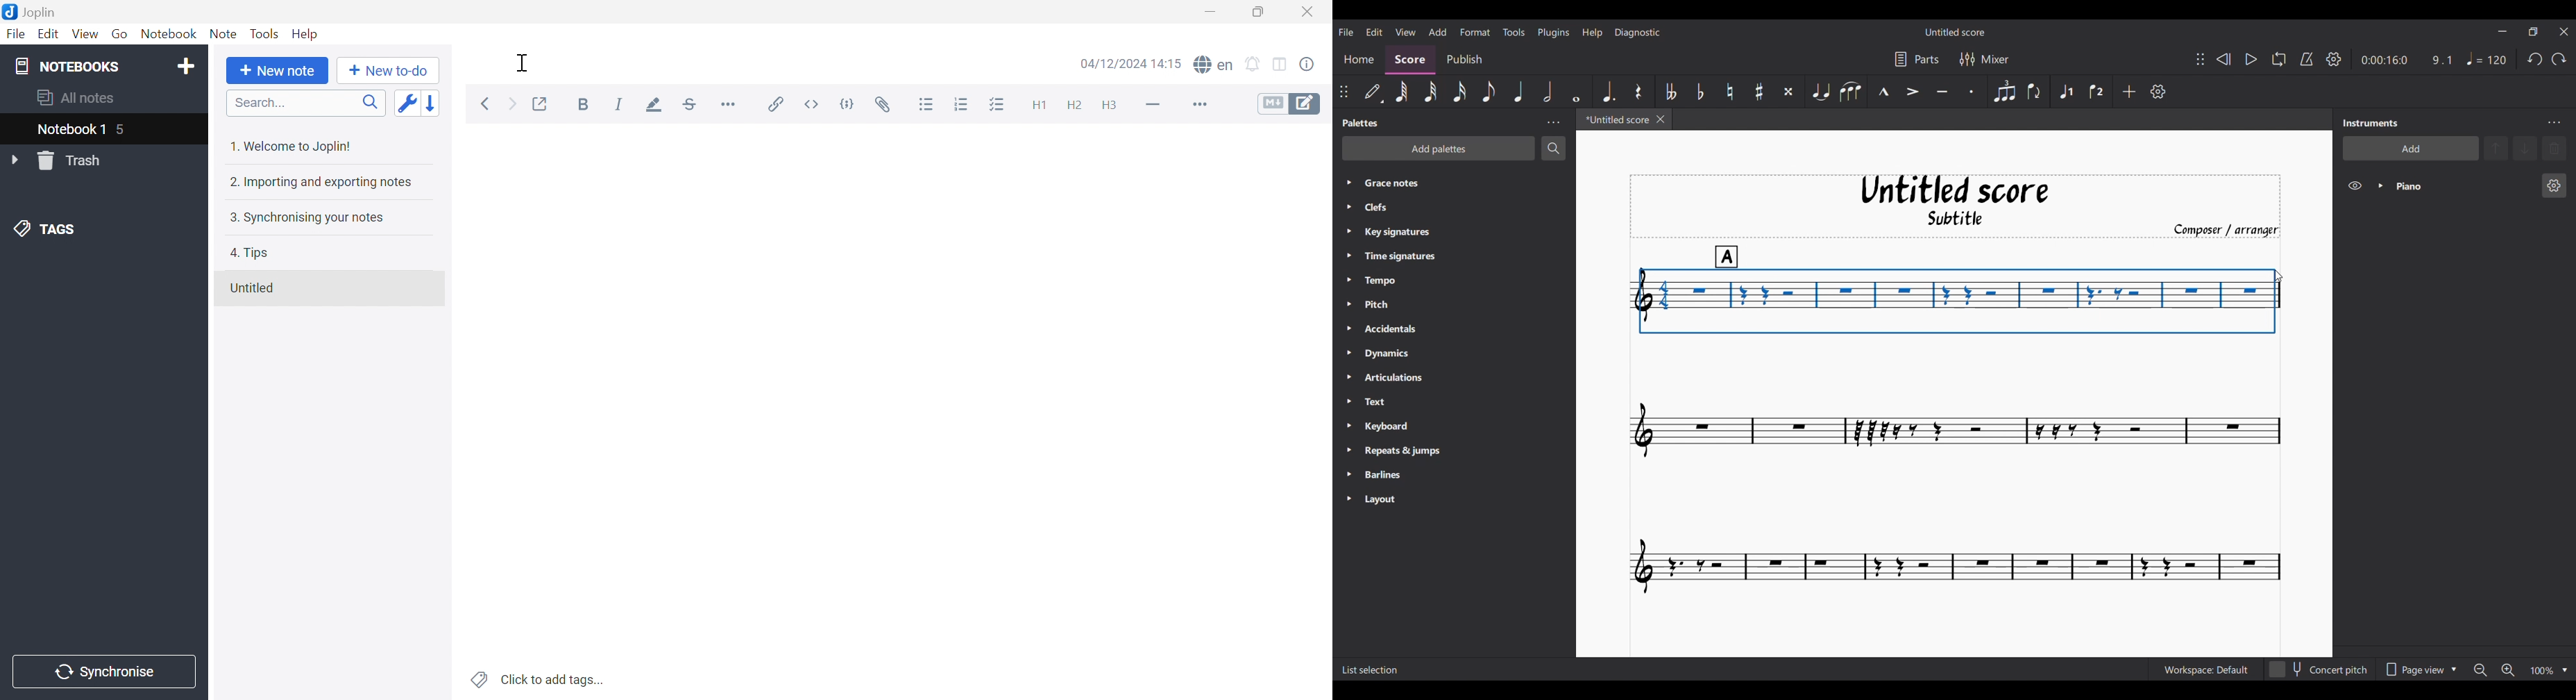 The image size is (2576, 700). I want to click on Add, so click(2129, 91).